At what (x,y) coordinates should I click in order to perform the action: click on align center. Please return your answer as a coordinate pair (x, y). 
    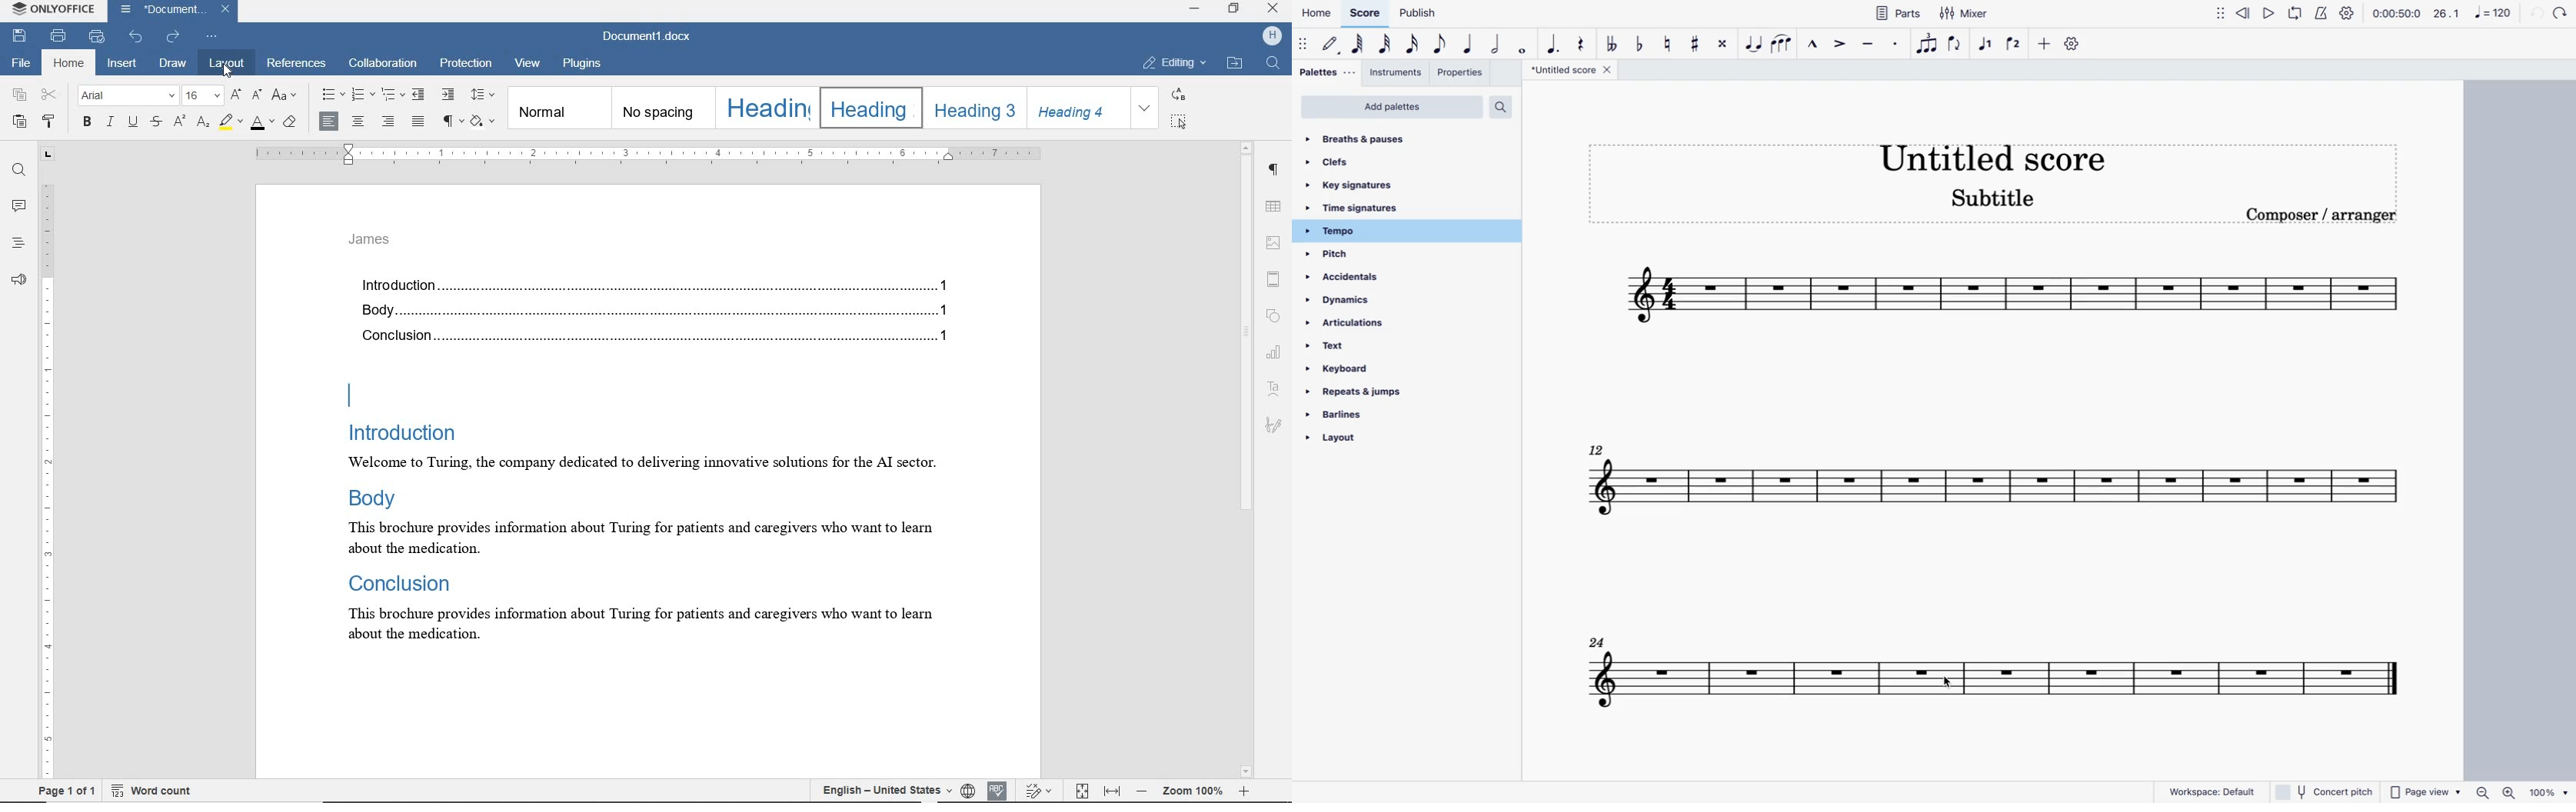
    Looking at the image, I should click on (358, 123).